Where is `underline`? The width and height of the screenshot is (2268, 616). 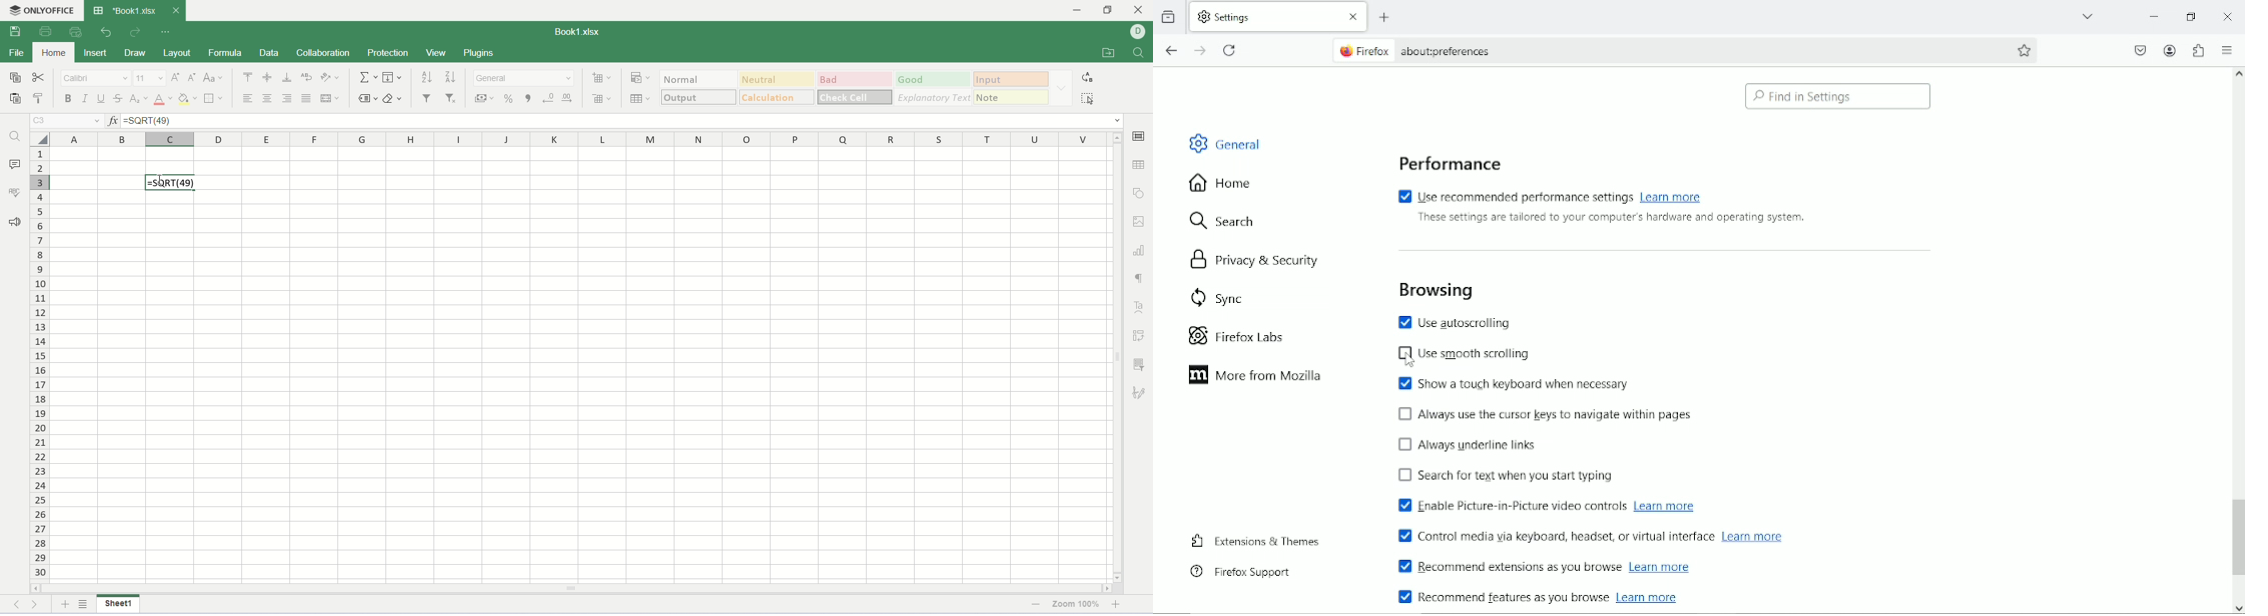
underline is located at coordinates (100, 97).